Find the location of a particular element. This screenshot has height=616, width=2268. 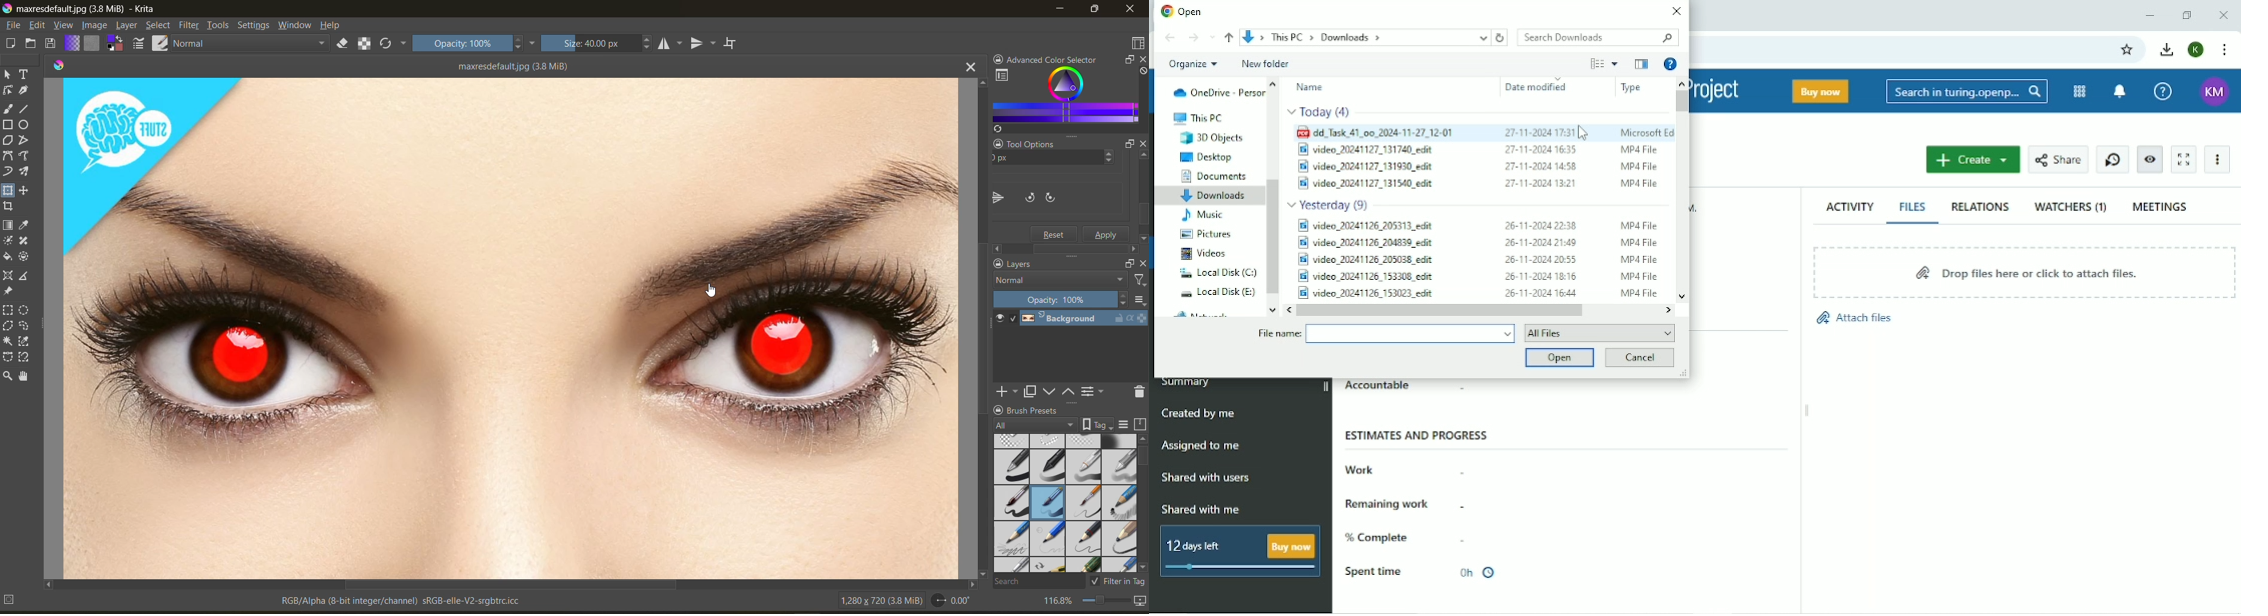

Remaining work is located at coordinates (1391, 503).